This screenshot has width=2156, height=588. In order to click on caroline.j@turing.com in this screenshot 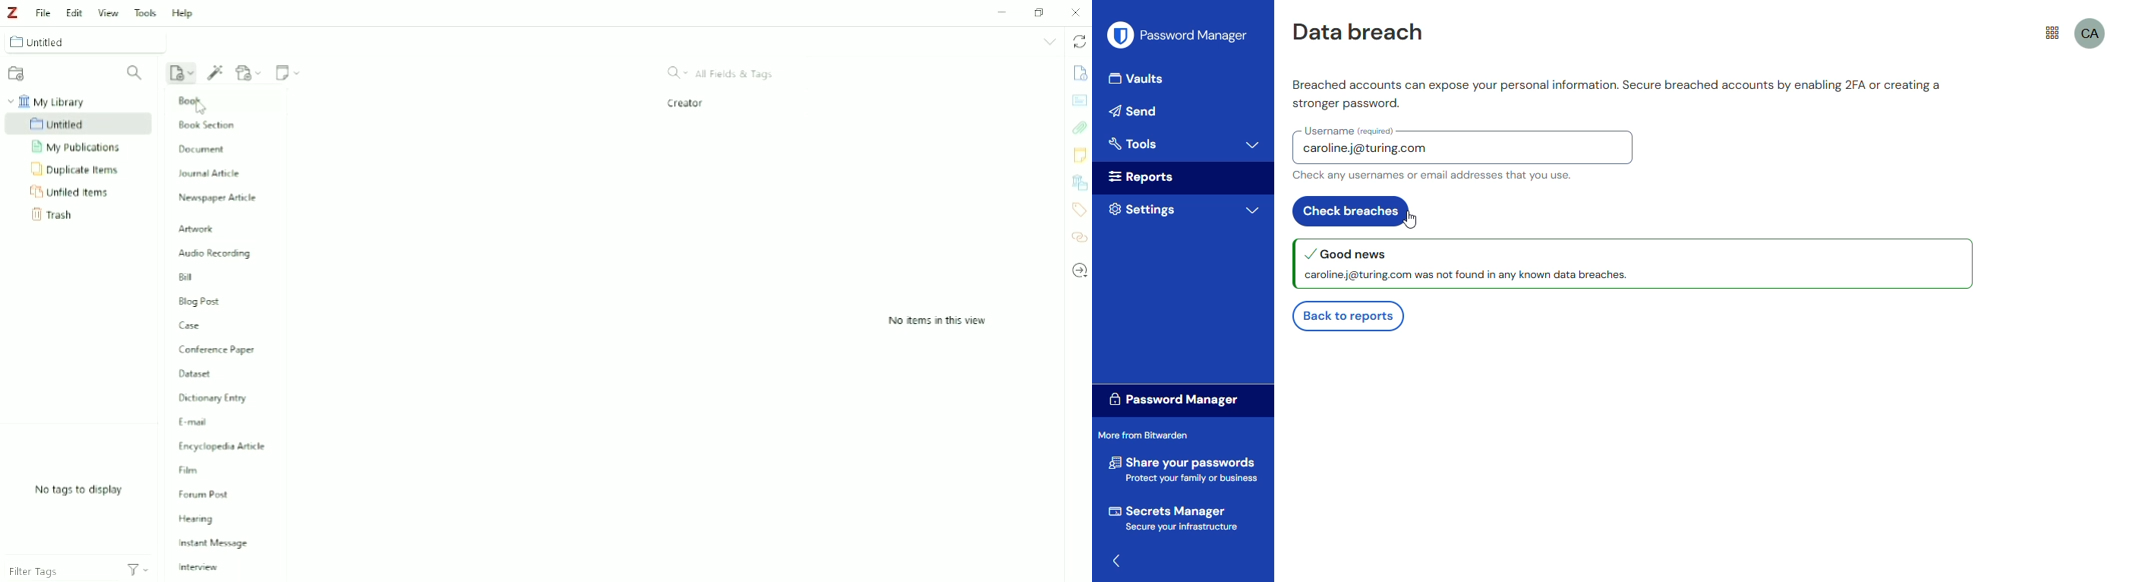, I will do `click(1369, 150)`.